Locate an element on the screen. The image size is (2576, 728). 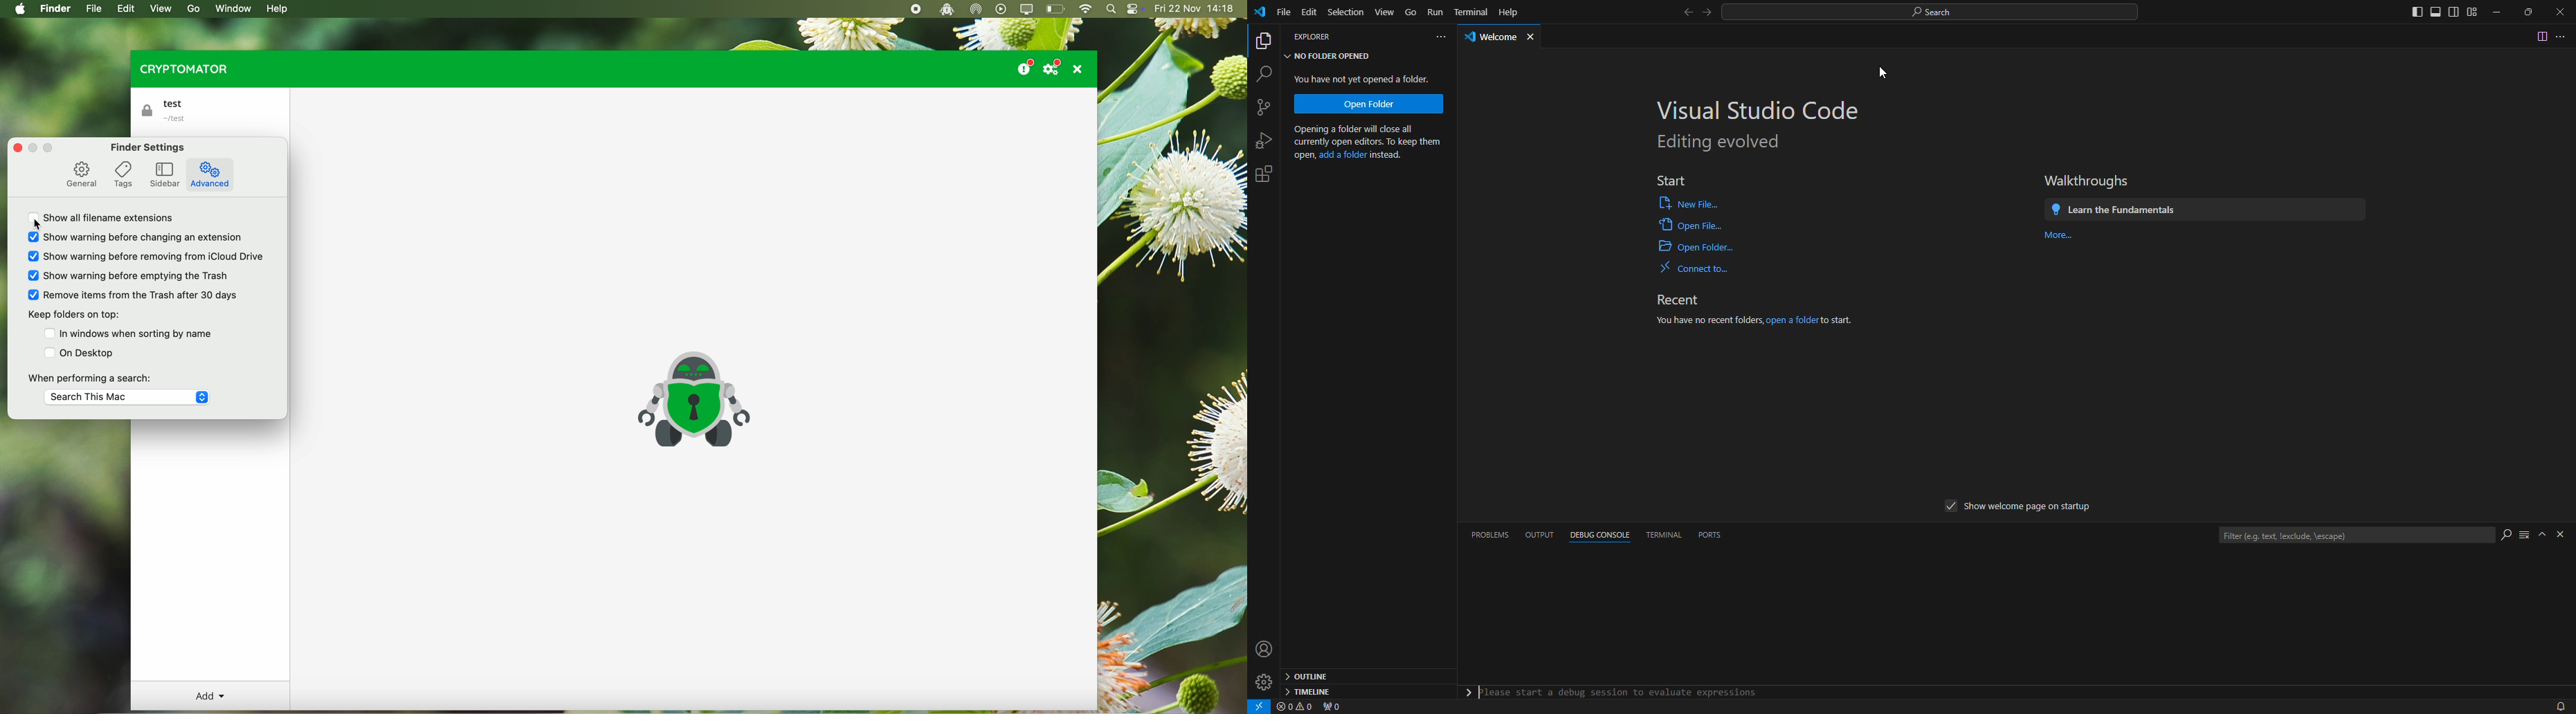
close is located at coordinates (1534, 39).